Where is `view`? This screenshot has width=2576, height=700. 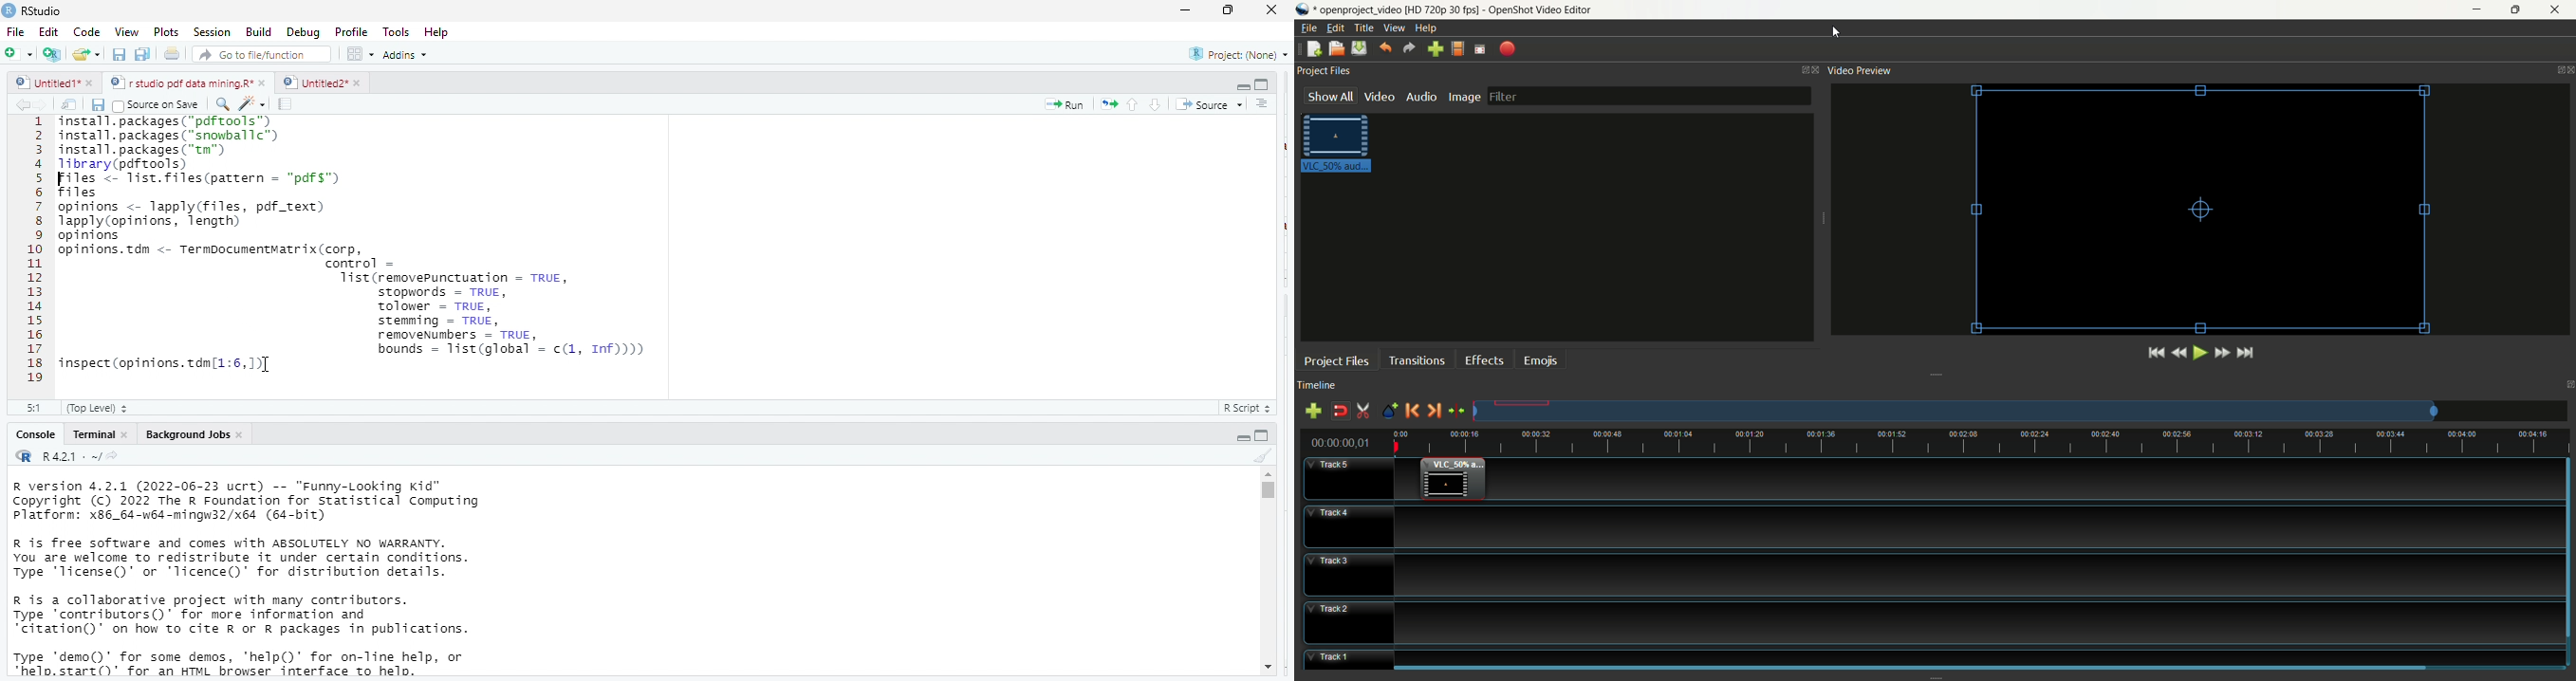
view is located at coordinates (1394, 28).